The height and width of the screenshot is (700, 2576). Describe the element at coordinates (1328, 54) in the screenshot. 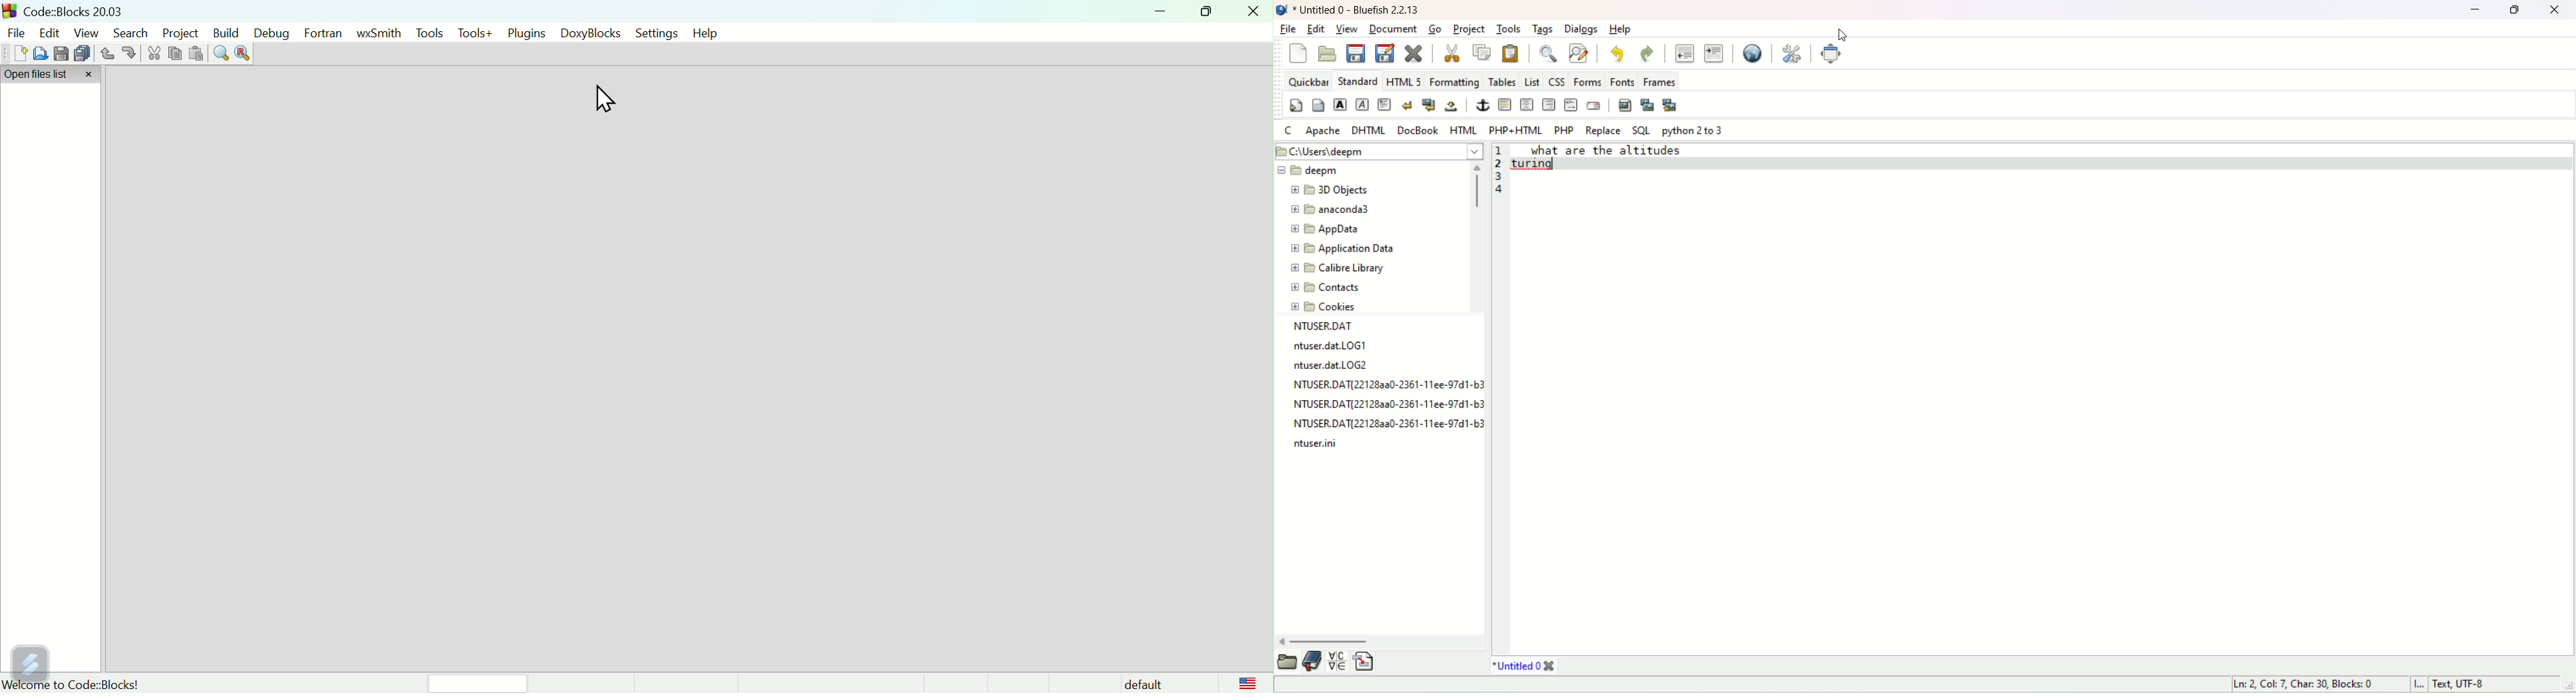

I see `open` at that location.